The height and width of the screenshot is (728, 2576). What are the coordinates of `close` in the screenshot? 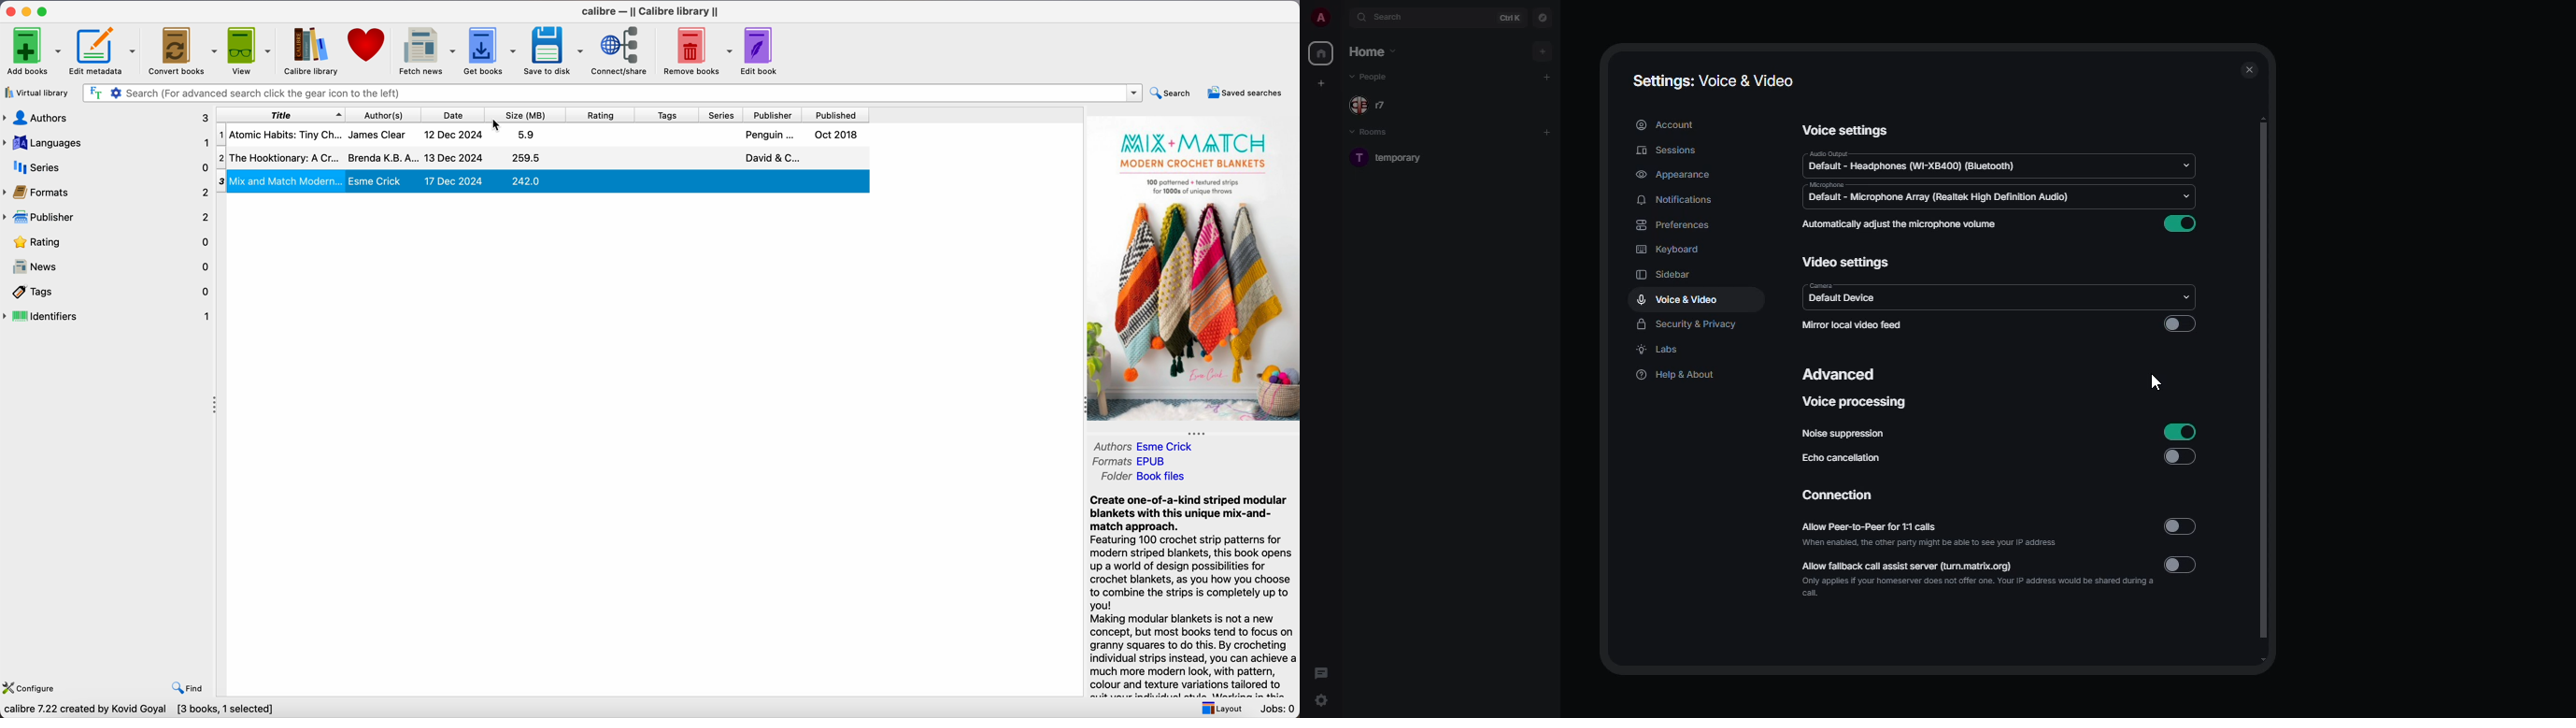 It's located at (9, 12).